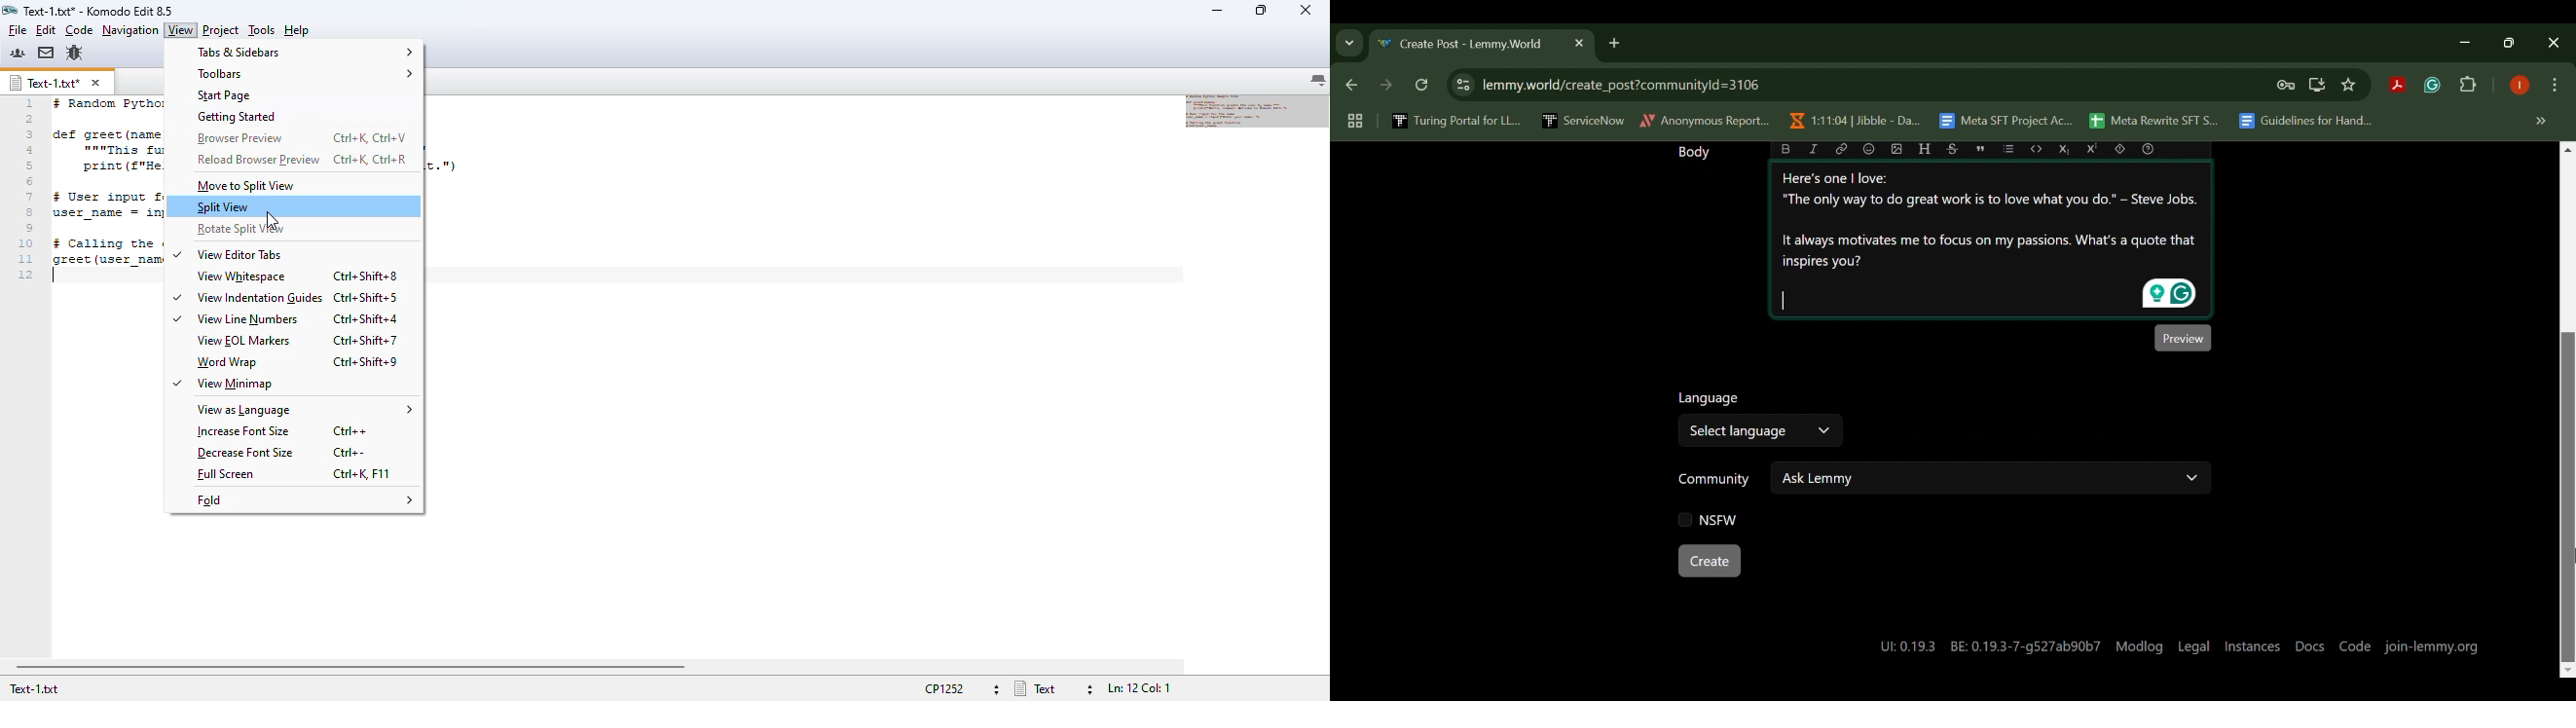 The height and width of the screenshot is (728, 2576). What do you see at coordinates (940, 689) in the screenshot?
I see `file encoding` at bounding box center [940, 689].